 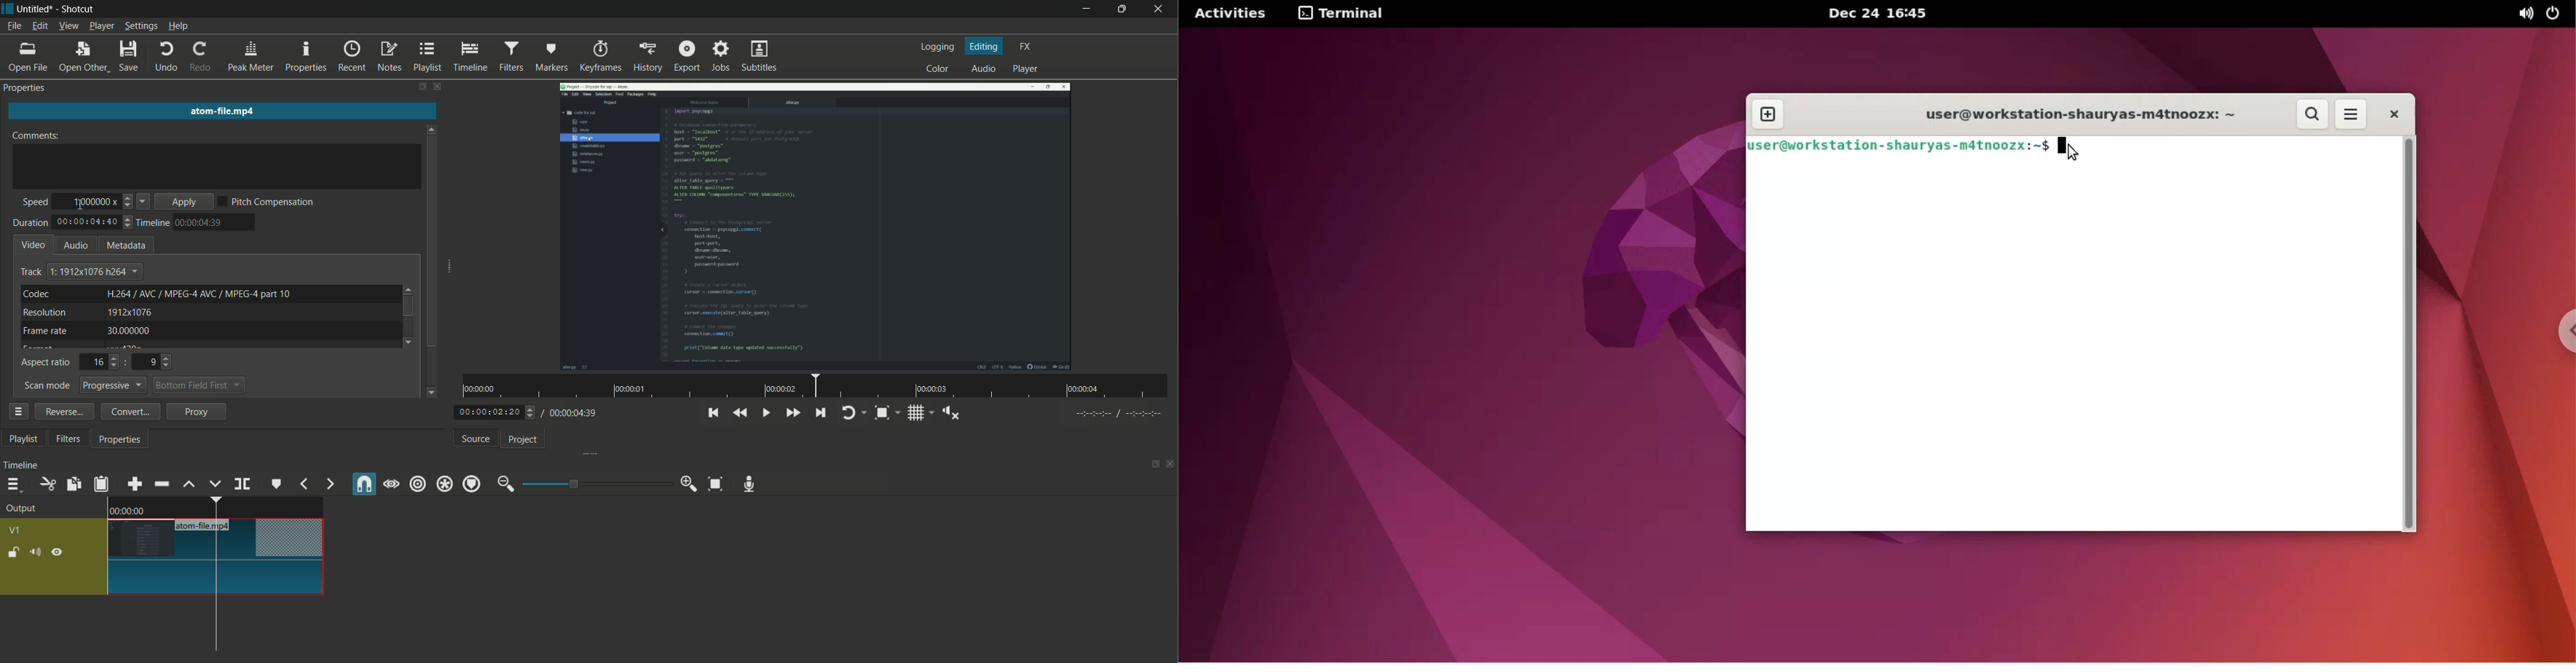 What do you see at coordinates (1124, 8) in the screenshot?
I see `maximize` at bounding box center [1124, 8].